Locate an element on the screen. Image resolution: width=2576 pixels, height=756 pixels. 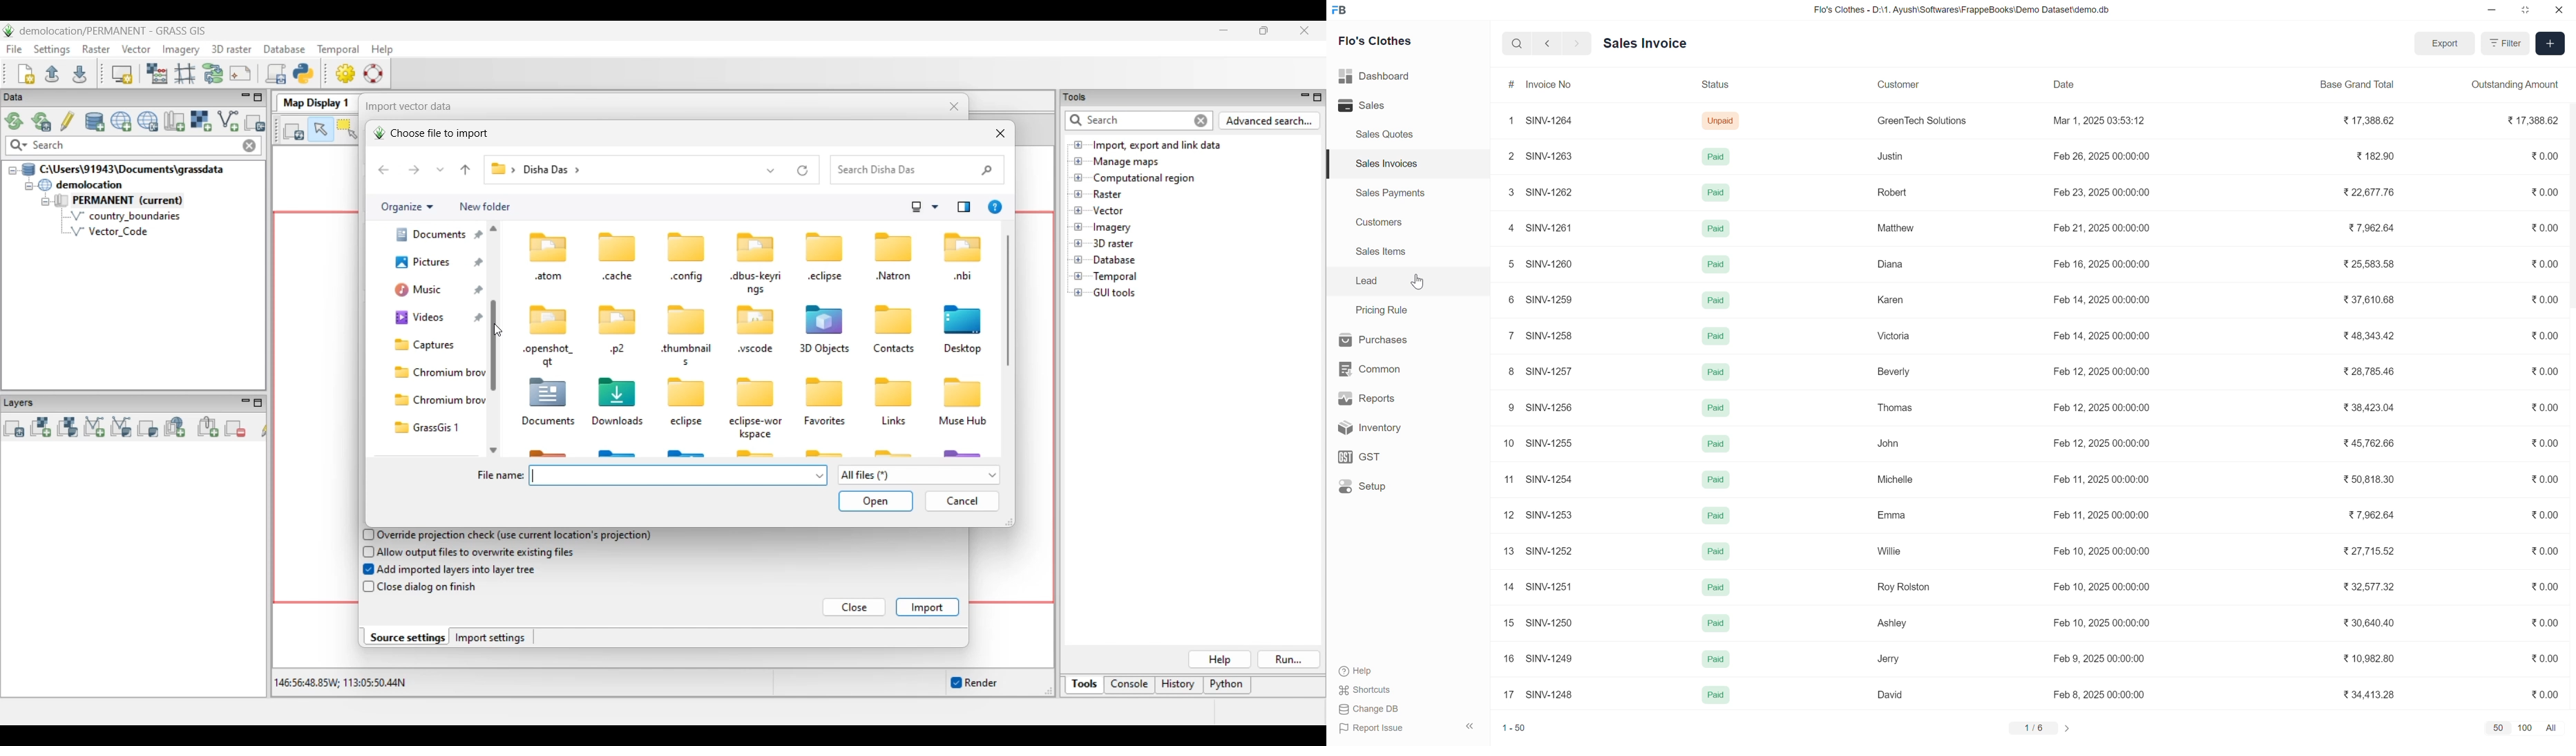
Diana is located at coordinates (1888, 266).